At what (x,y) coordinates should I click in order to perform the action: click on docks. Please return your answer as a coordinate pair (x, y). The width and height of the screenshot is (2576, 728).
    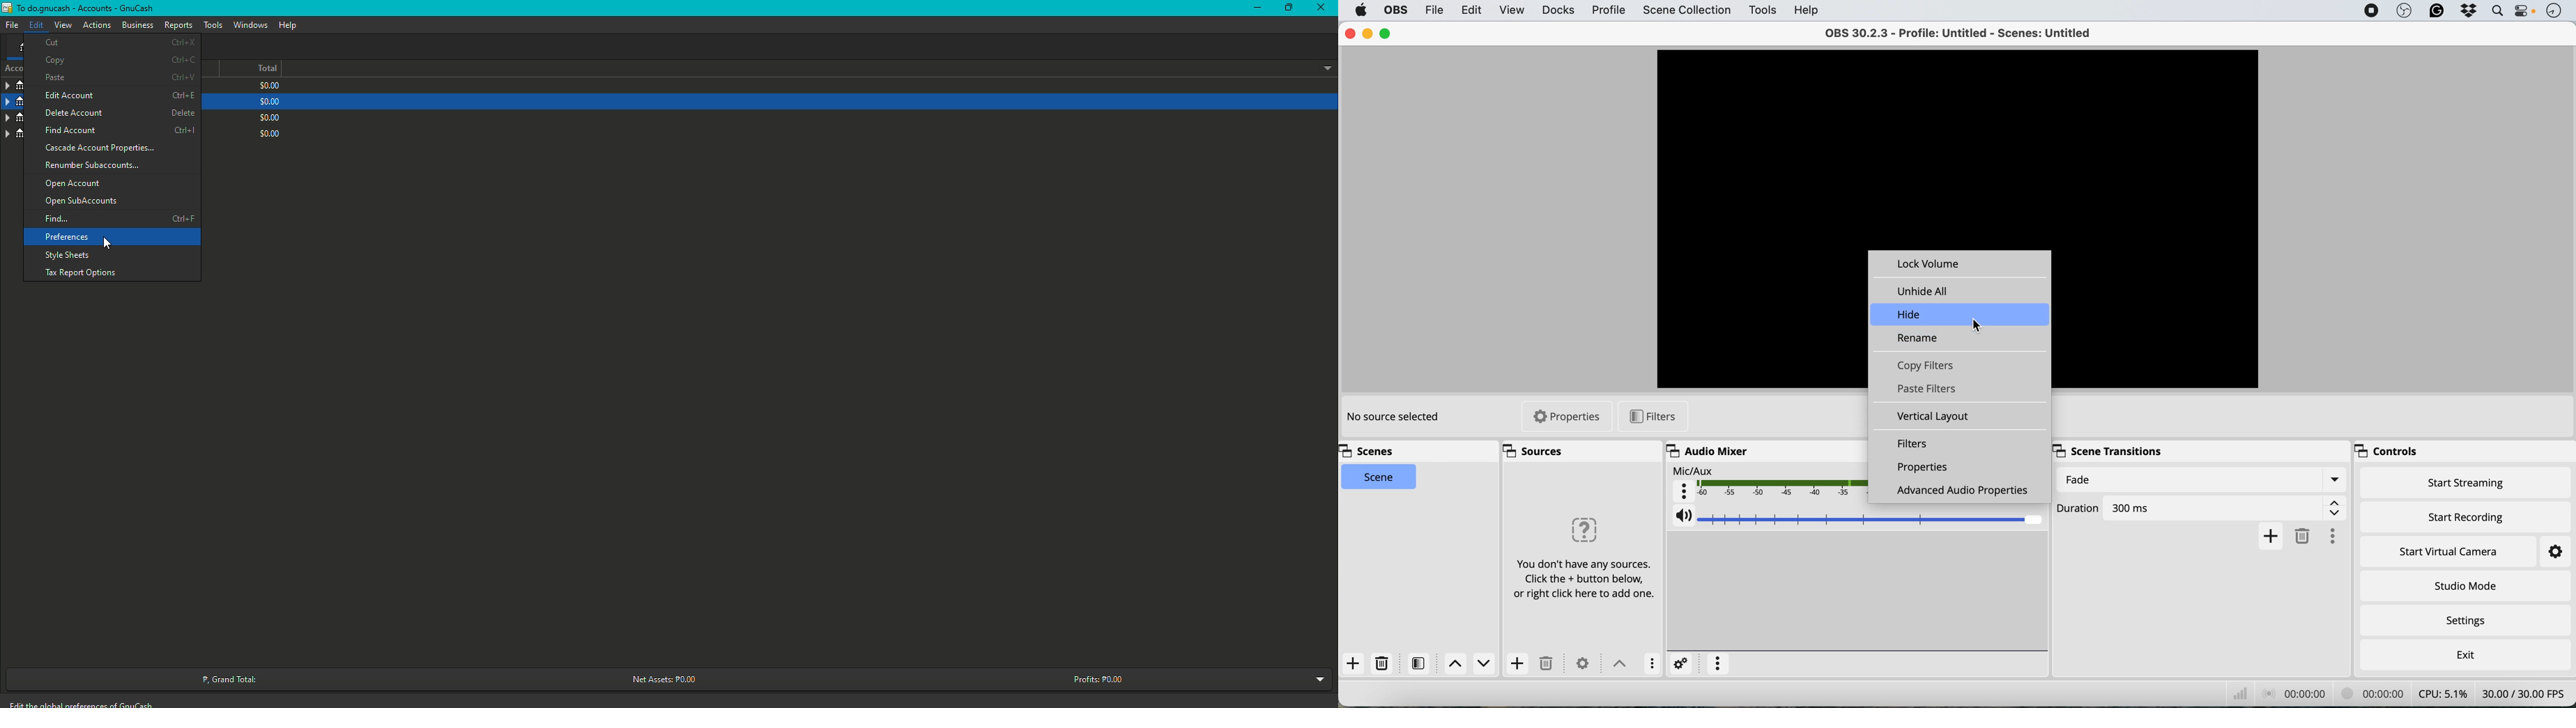
    Looking at the image, I should click on (1555, 12).